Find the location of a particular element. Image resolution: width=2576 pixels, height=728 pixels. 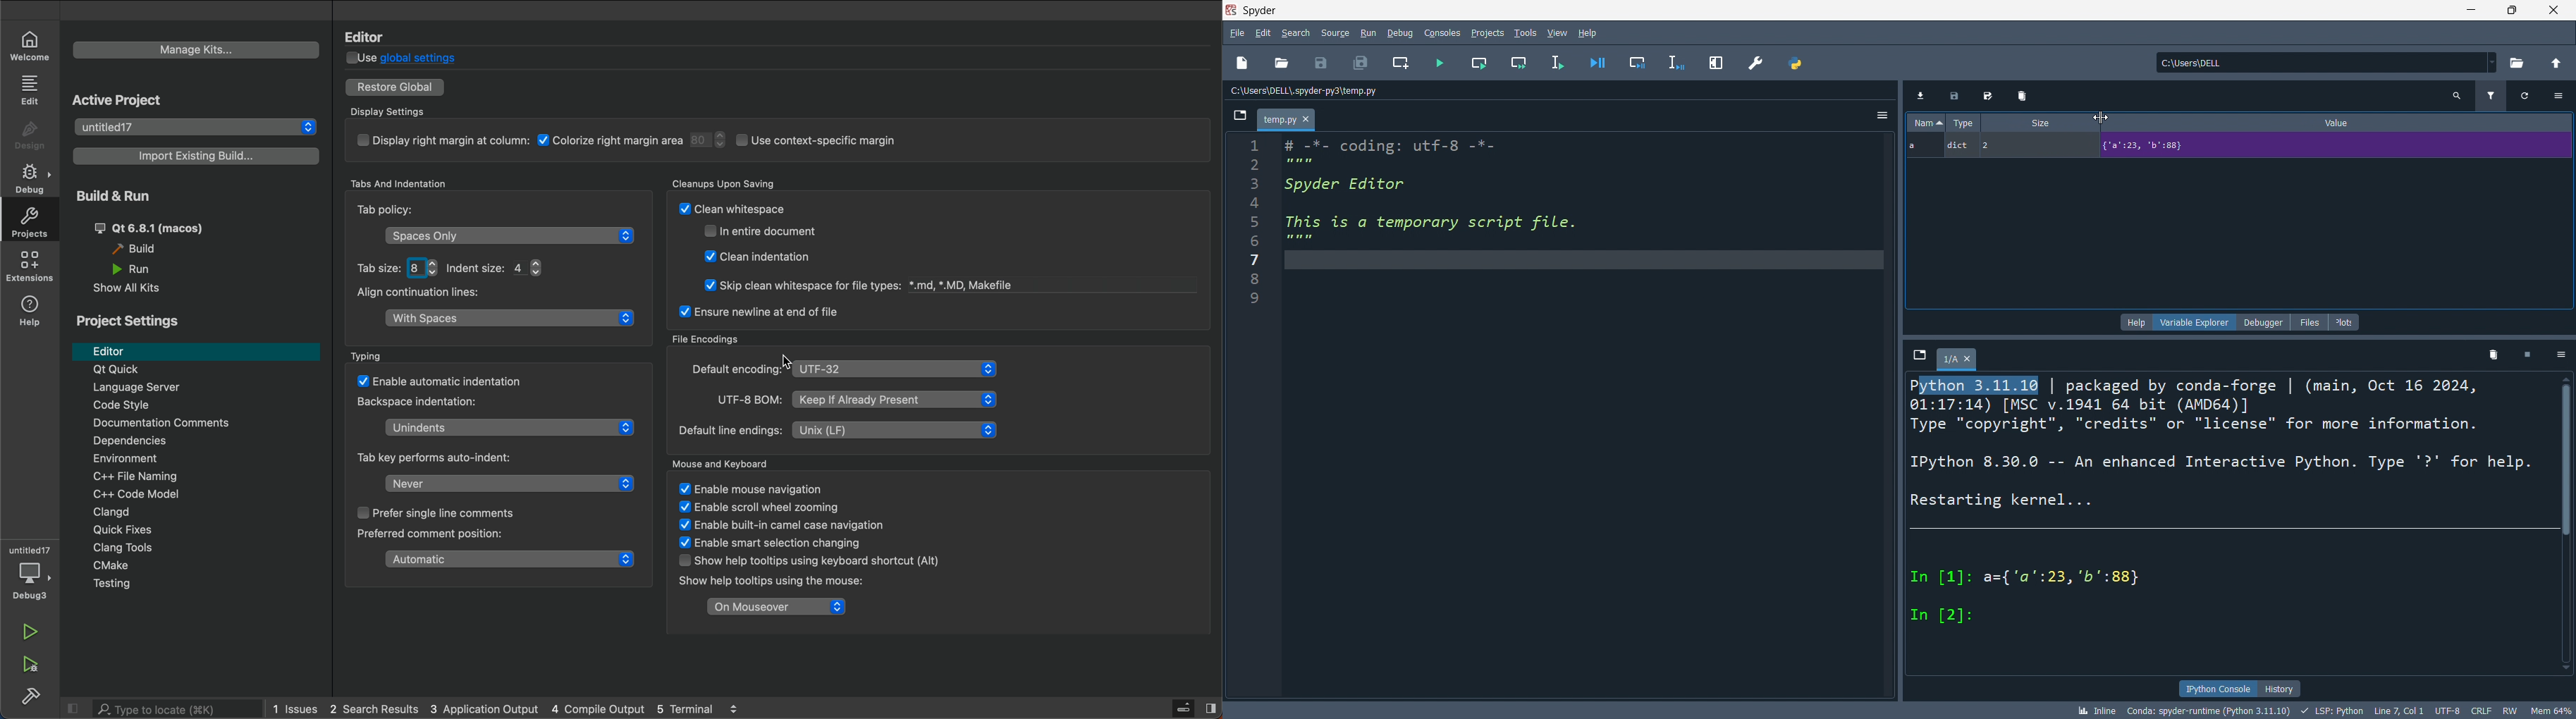

run cell is located at coordinates (1475, 63).